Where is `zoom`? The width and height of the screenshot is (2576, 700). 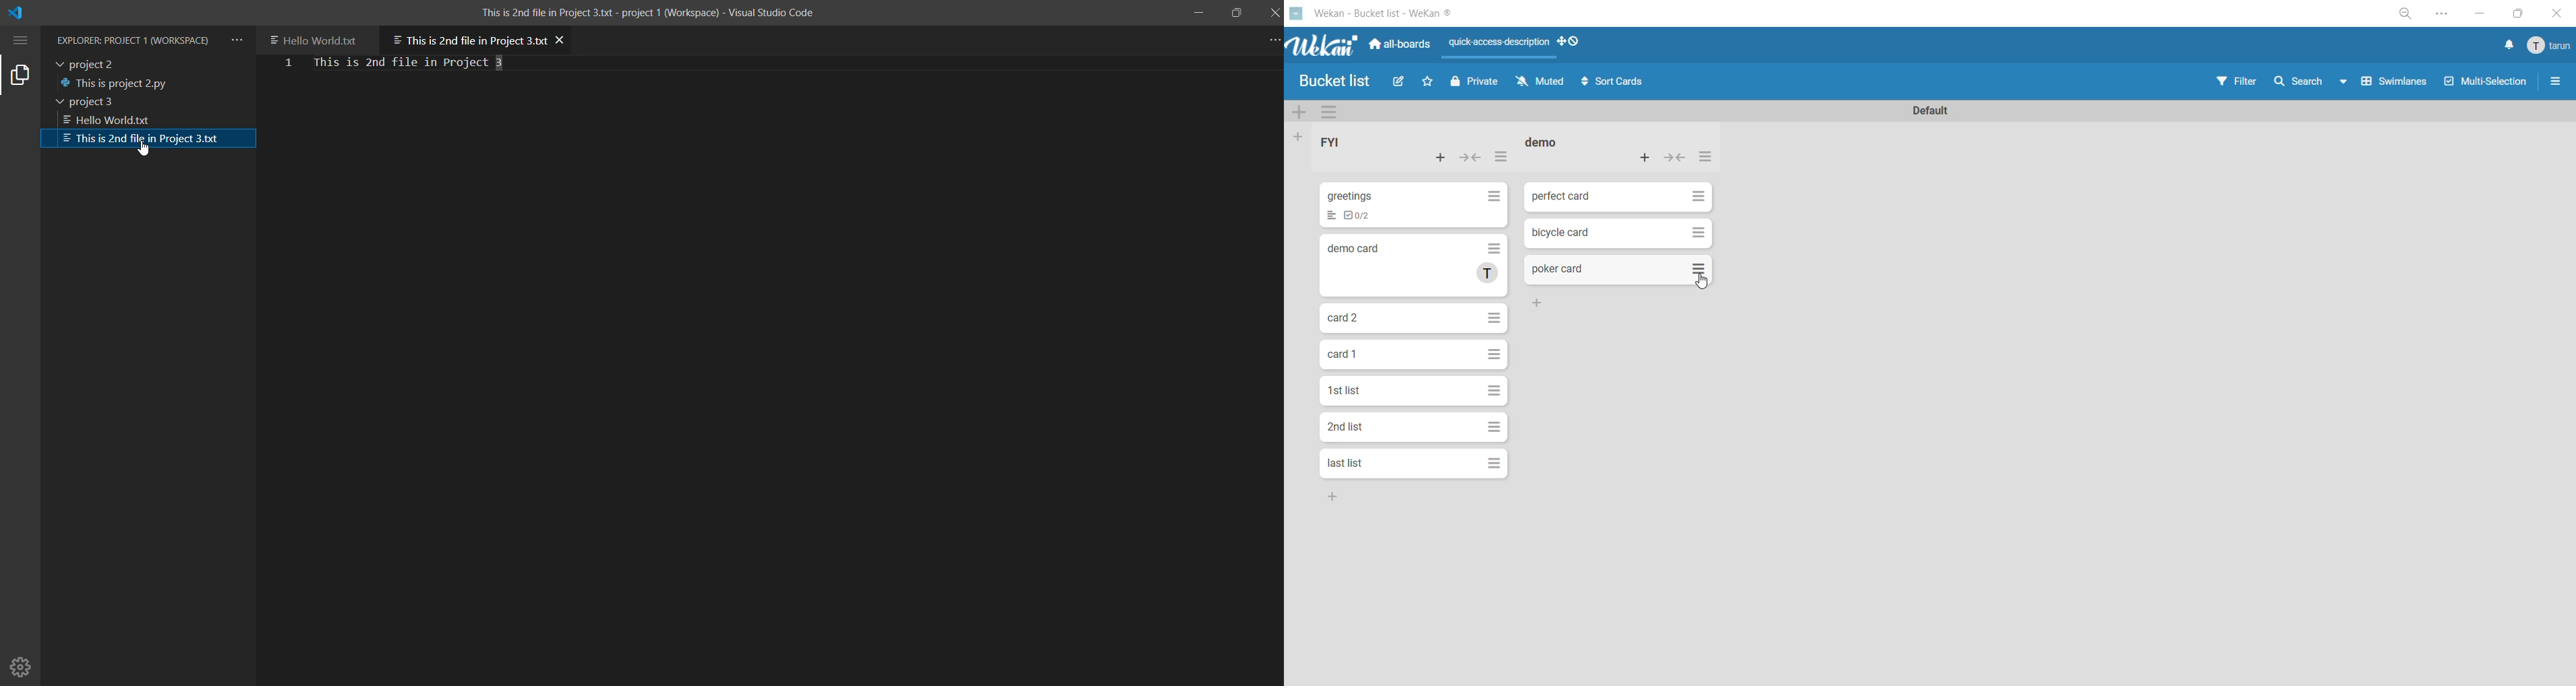
zoom is located at coordinates (2409, 15).